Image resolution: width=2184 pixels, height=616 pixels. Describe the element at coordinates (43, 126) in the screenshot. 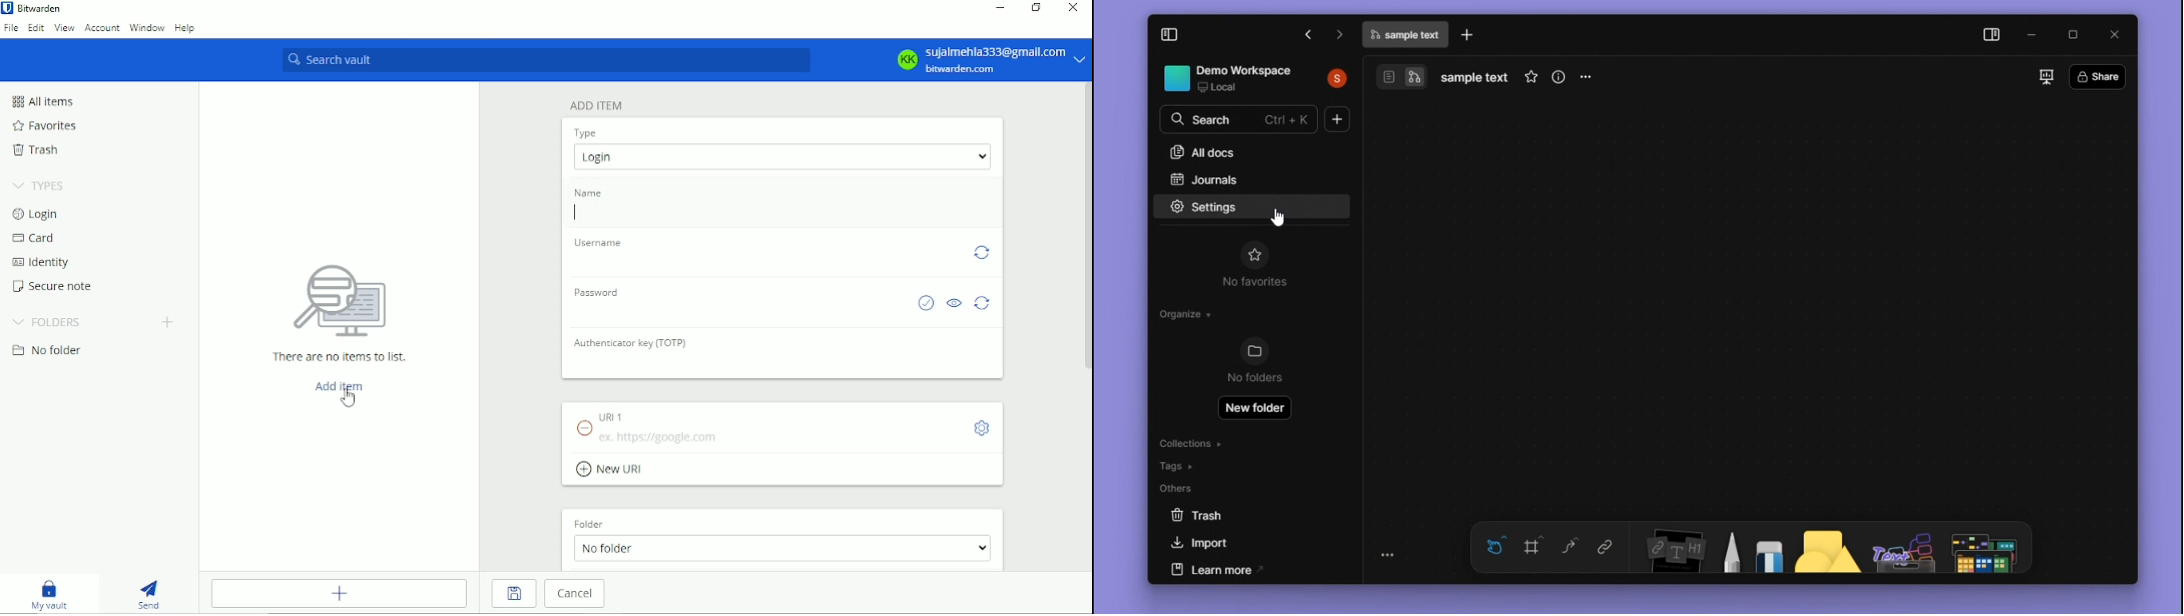

I see `Favorites` at that location.